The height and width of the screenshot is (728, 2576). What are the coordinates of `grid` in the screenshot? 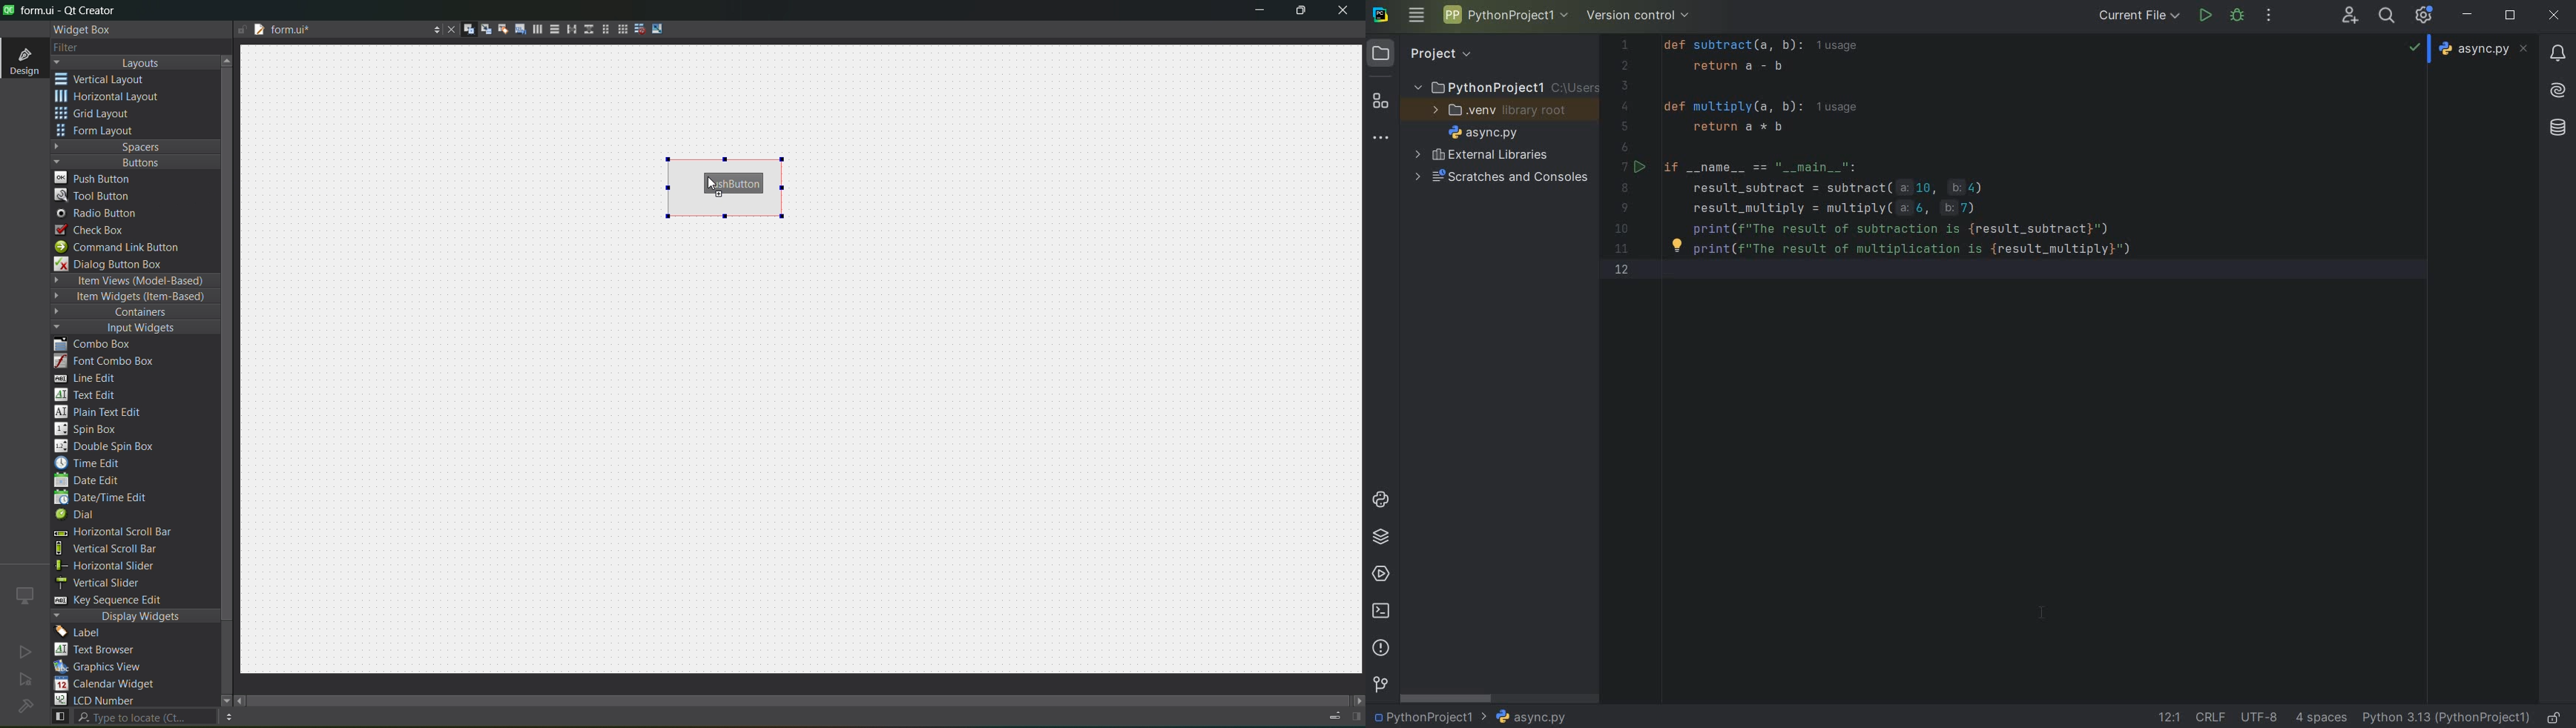 It's located at (102, 115).